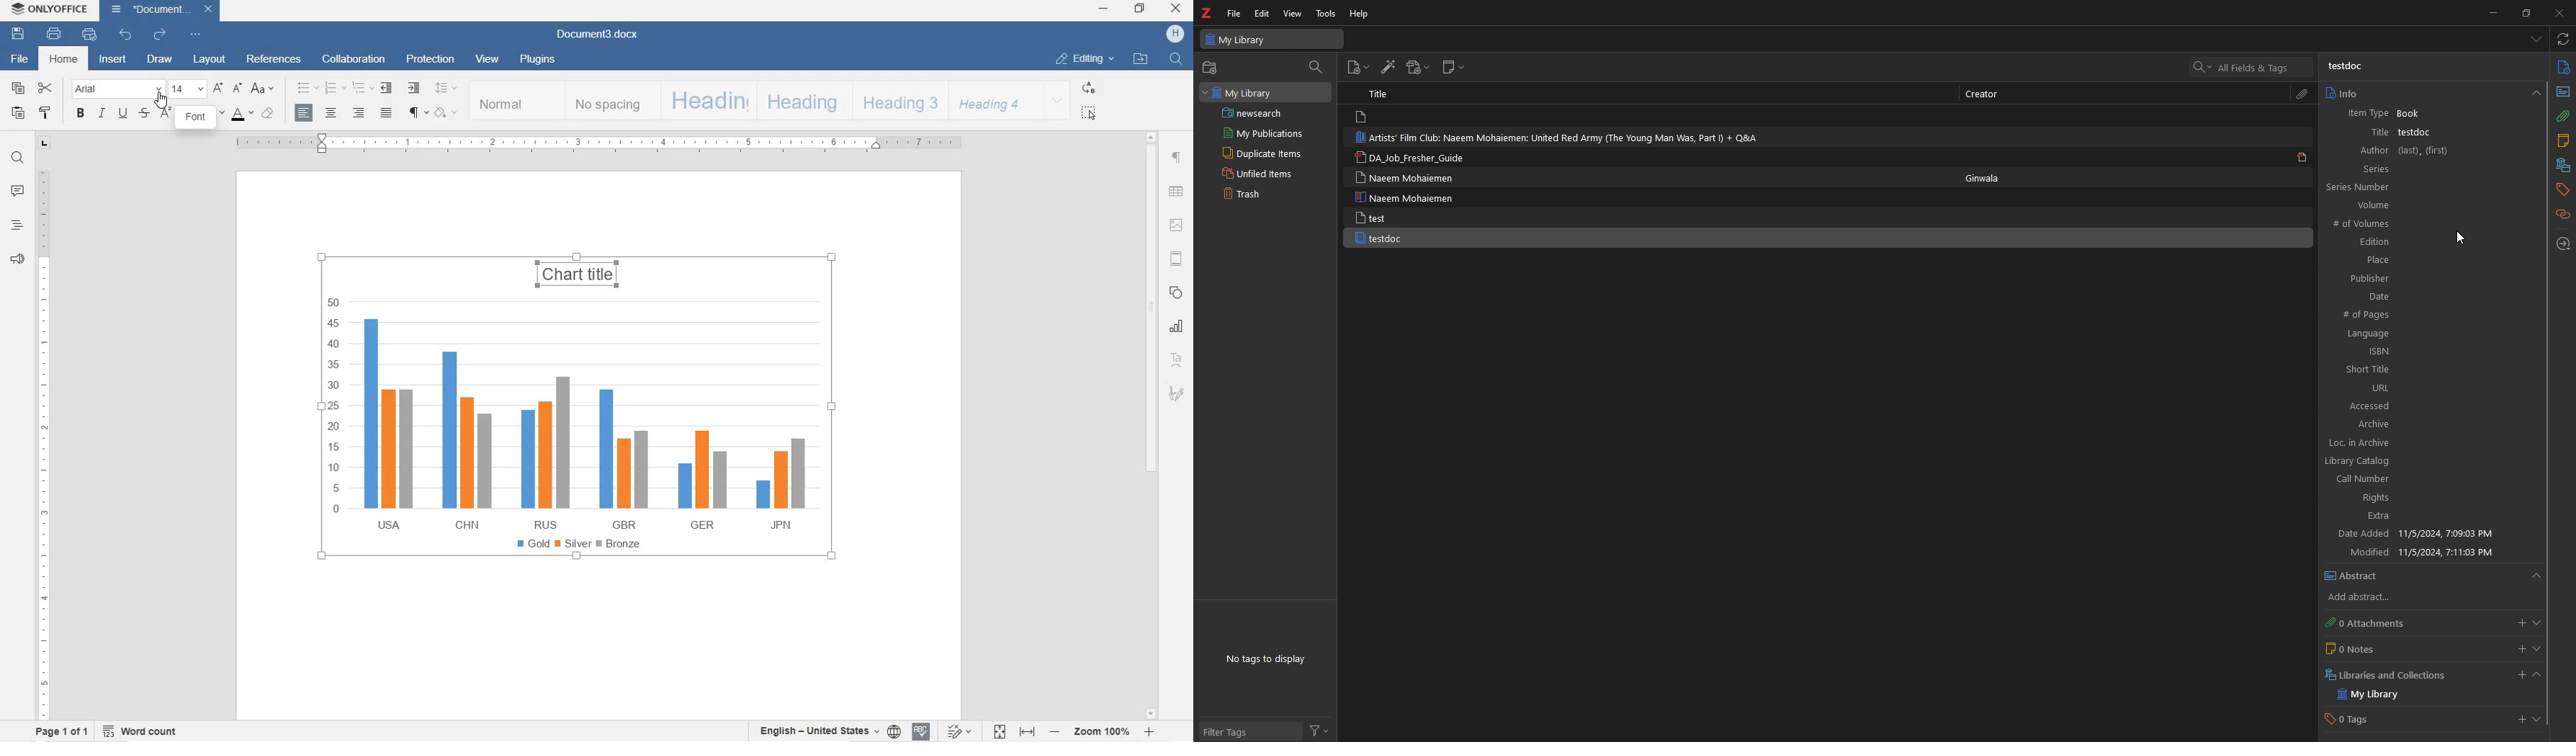 The height and width of the screenshot is (756, 2576). I want to click on CHART, so click(581, 460).